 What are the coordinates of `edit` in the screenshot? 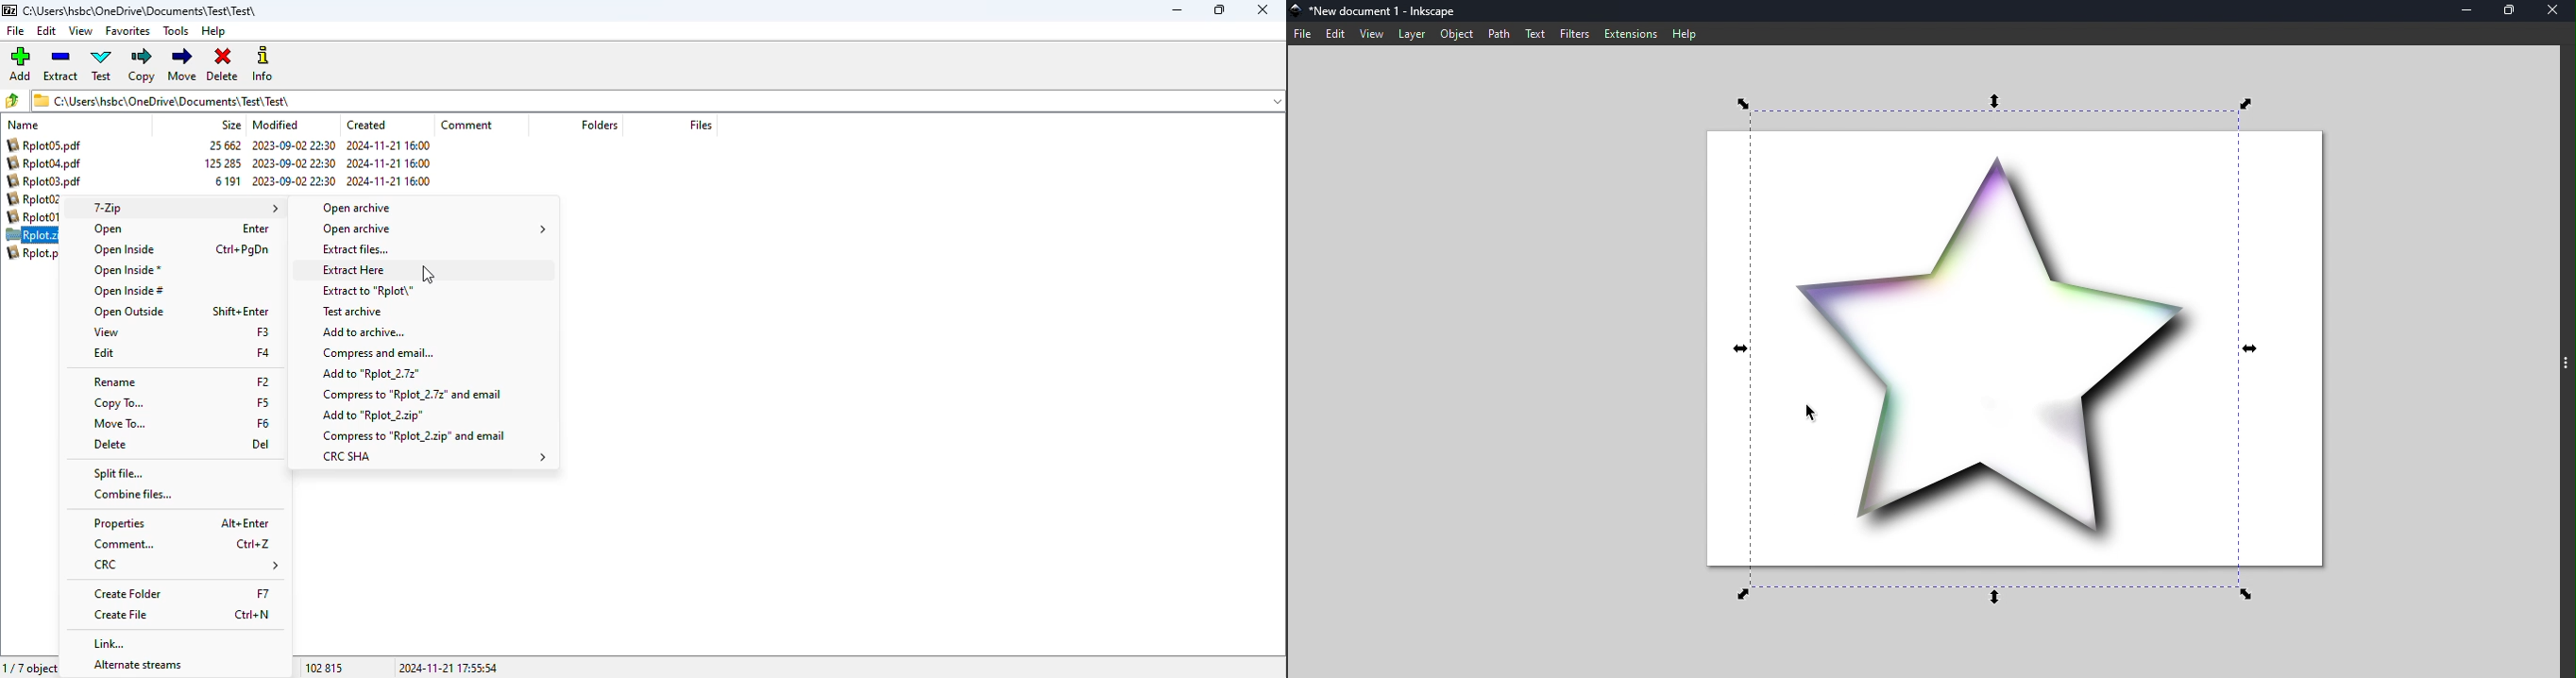 It's located at (1335, 34).